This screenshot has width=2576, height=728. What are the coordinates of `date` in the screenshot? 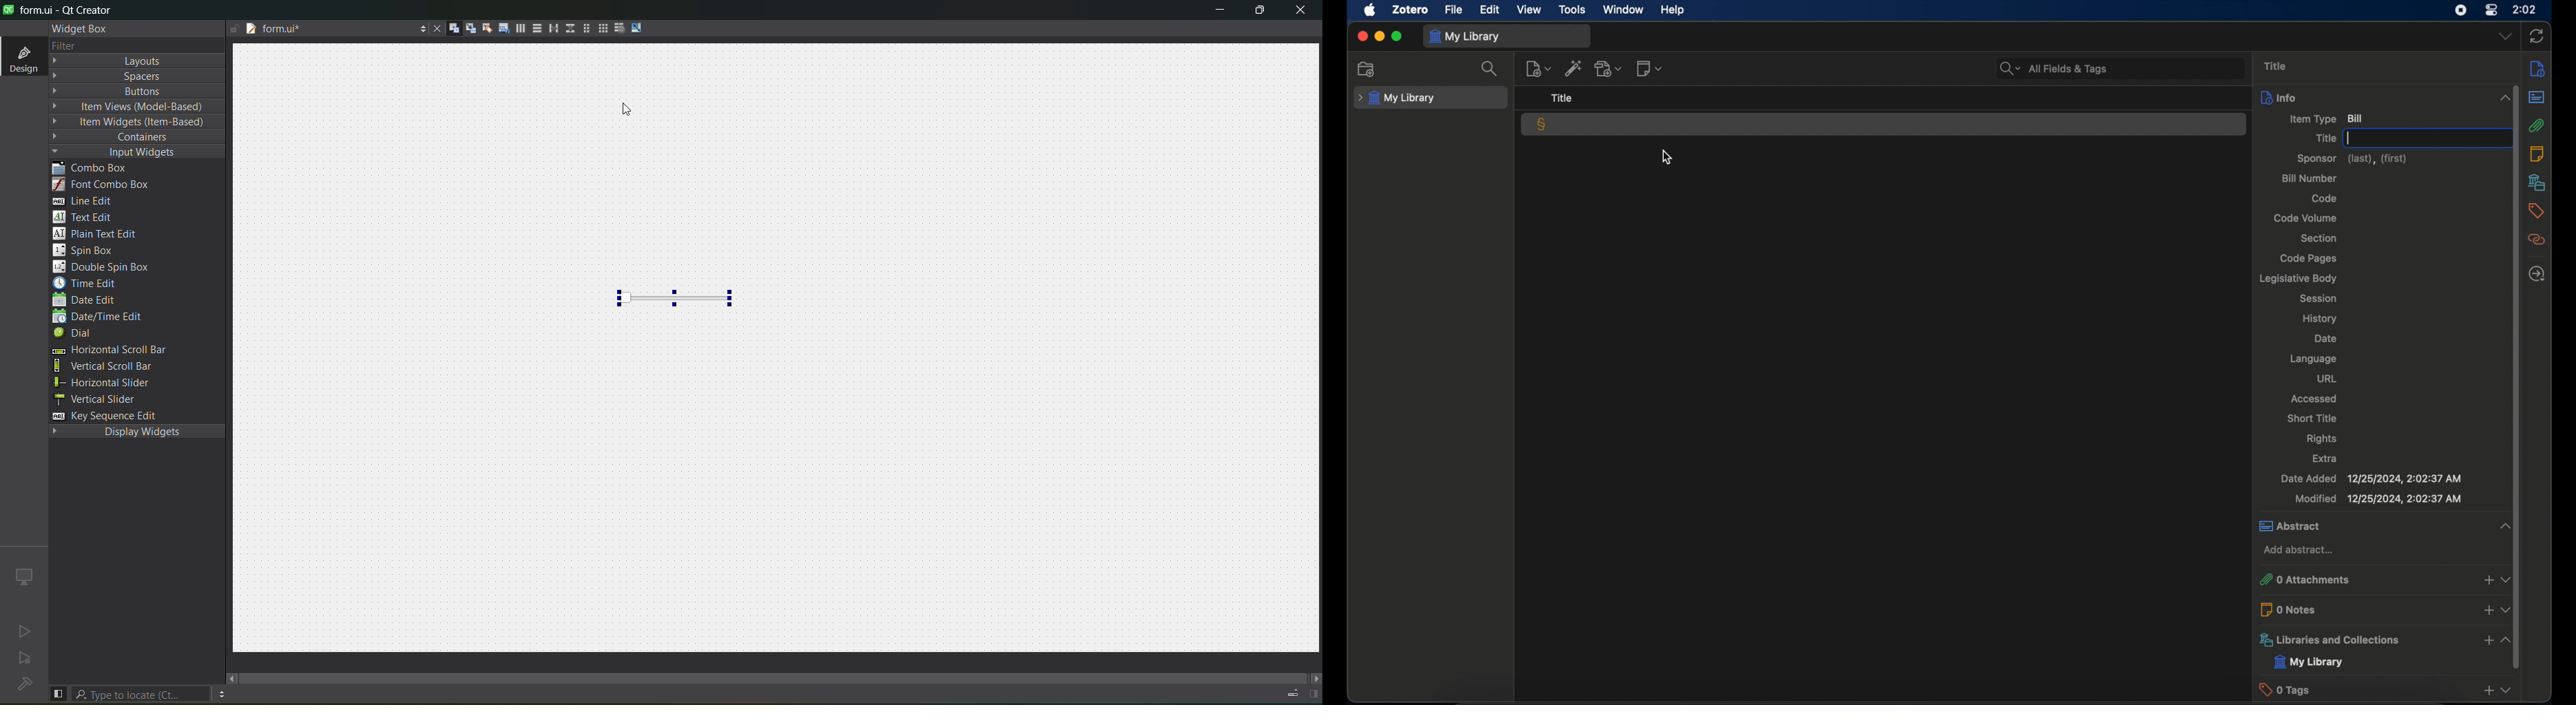 It's located at (2326, 339).